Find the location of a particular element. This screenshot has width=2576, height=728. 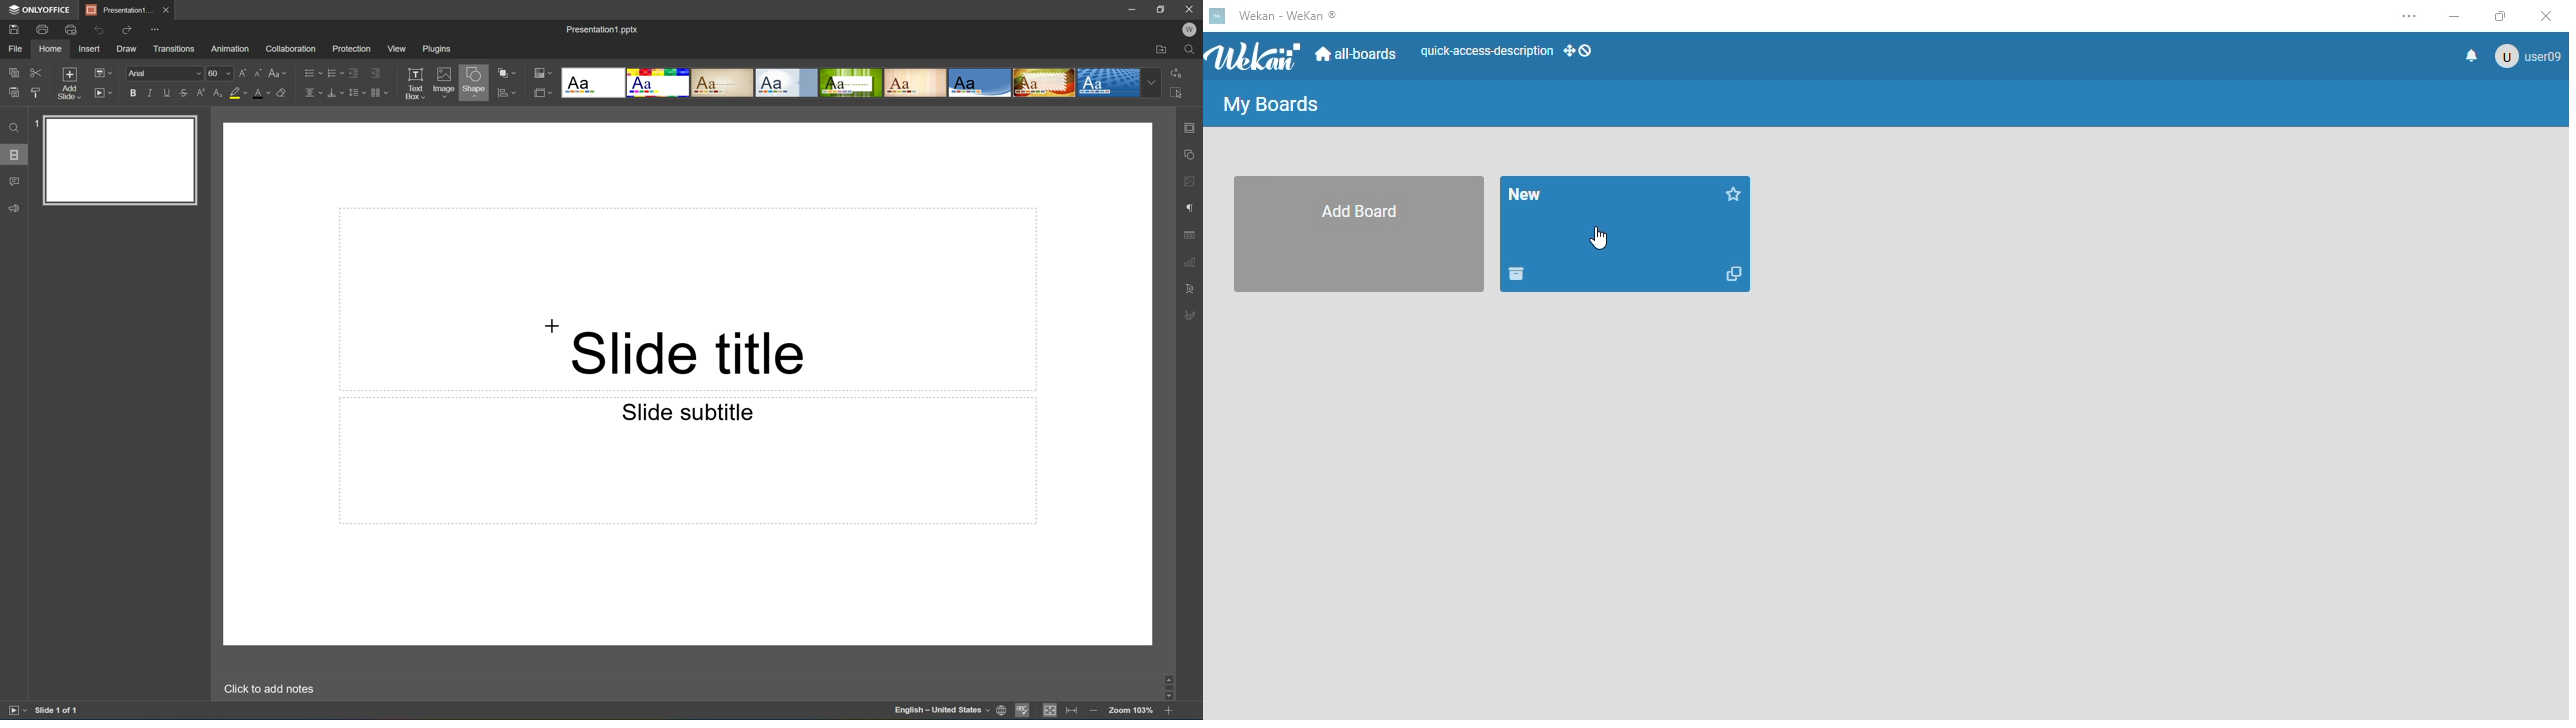

Save is located at coordinates (16, 30).